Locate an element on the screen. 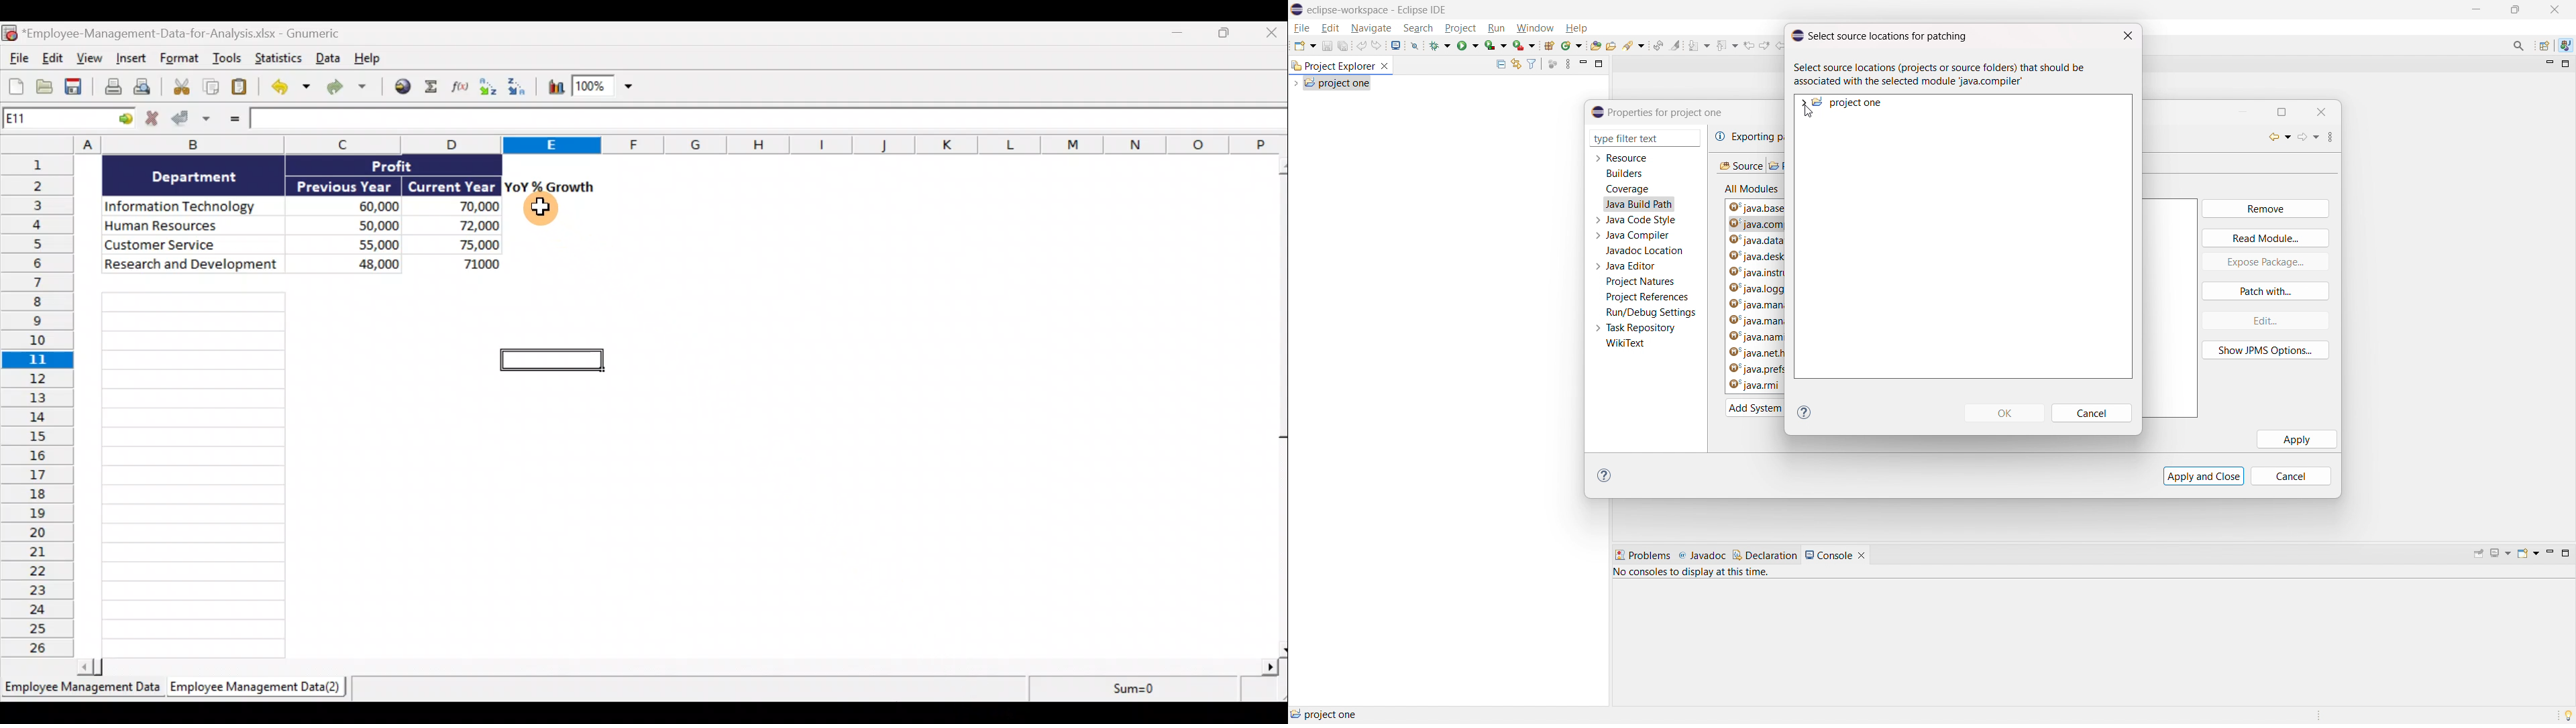  Enter formula is located at coordinates (233, 121).